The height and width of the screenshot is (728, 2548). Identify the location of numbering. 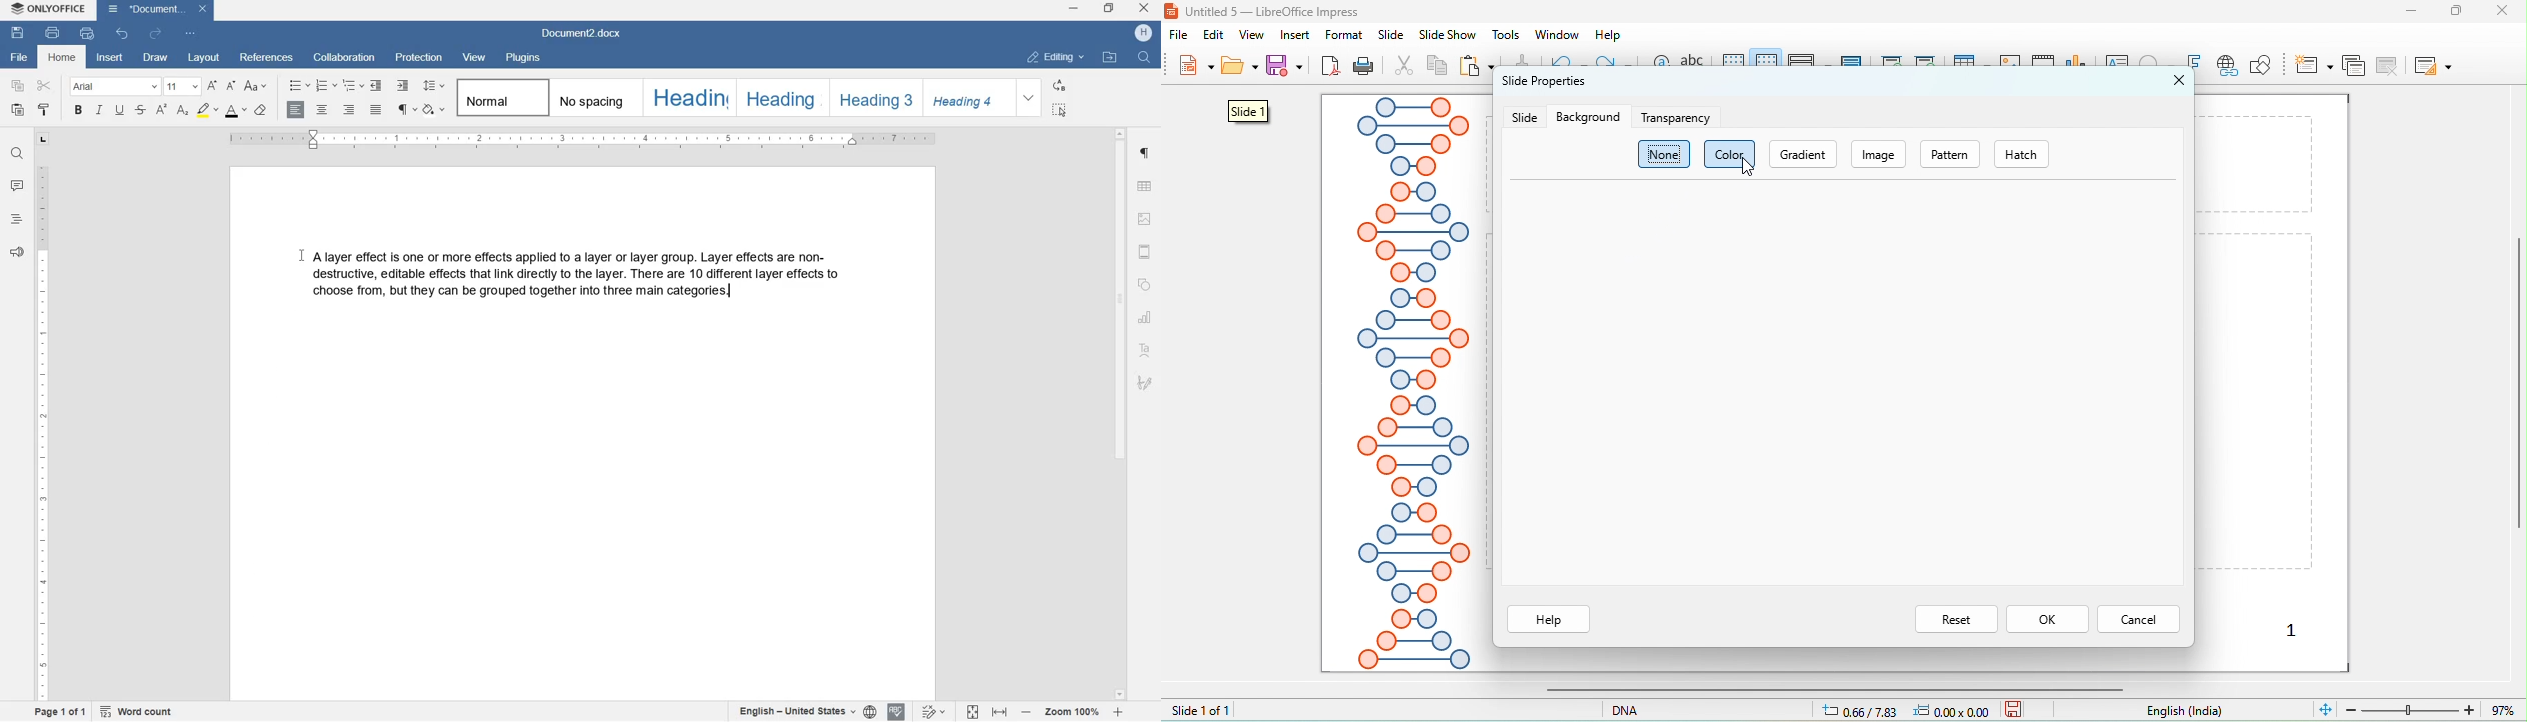
(324, 86).